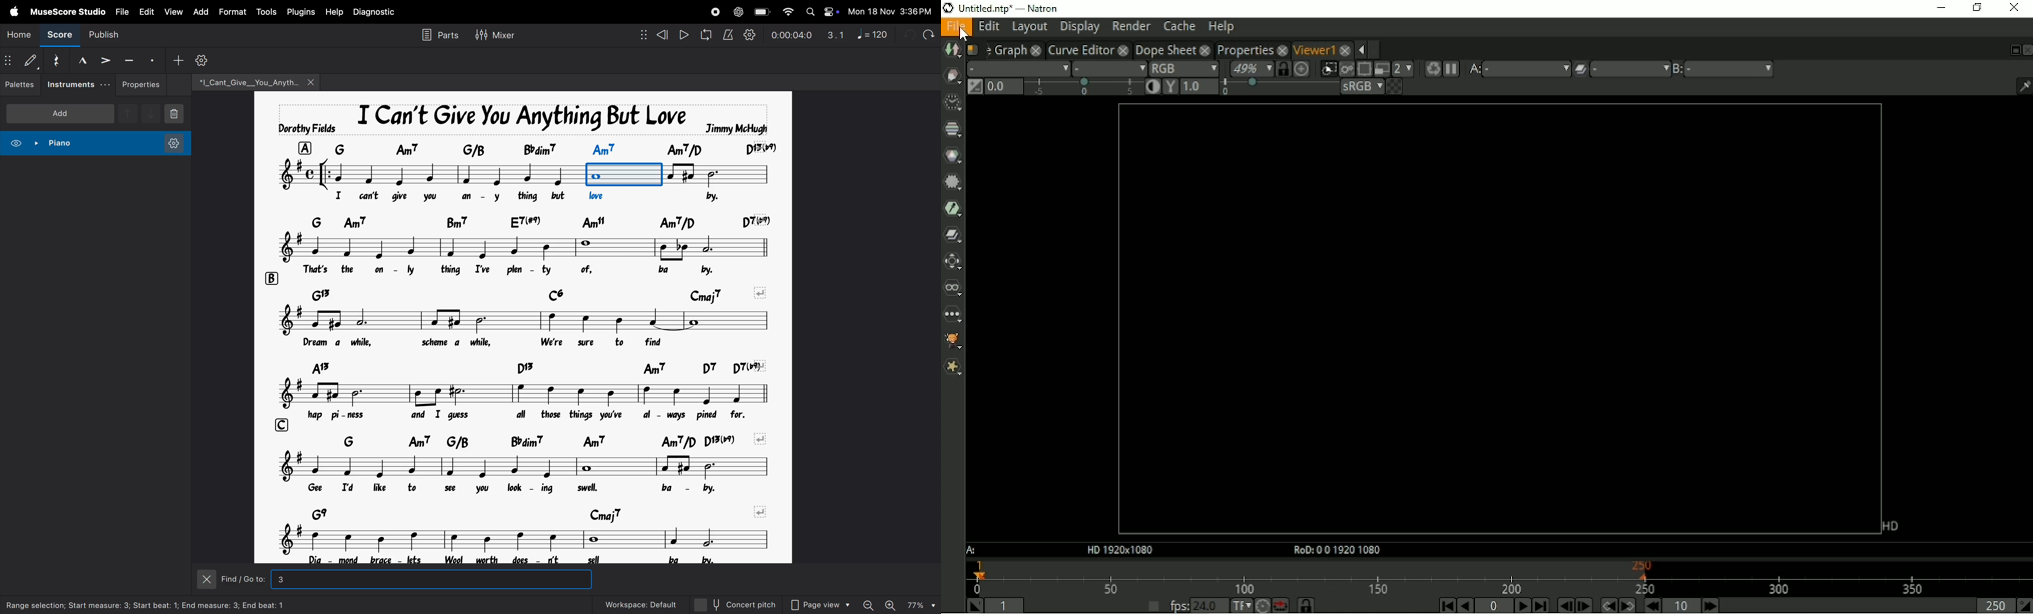 The width and height of the screenshot is (2044, 616). What do you see at coordinates (538, 293) in the screenshot?
I see `chord symbols` at bounding box center [538, 293].